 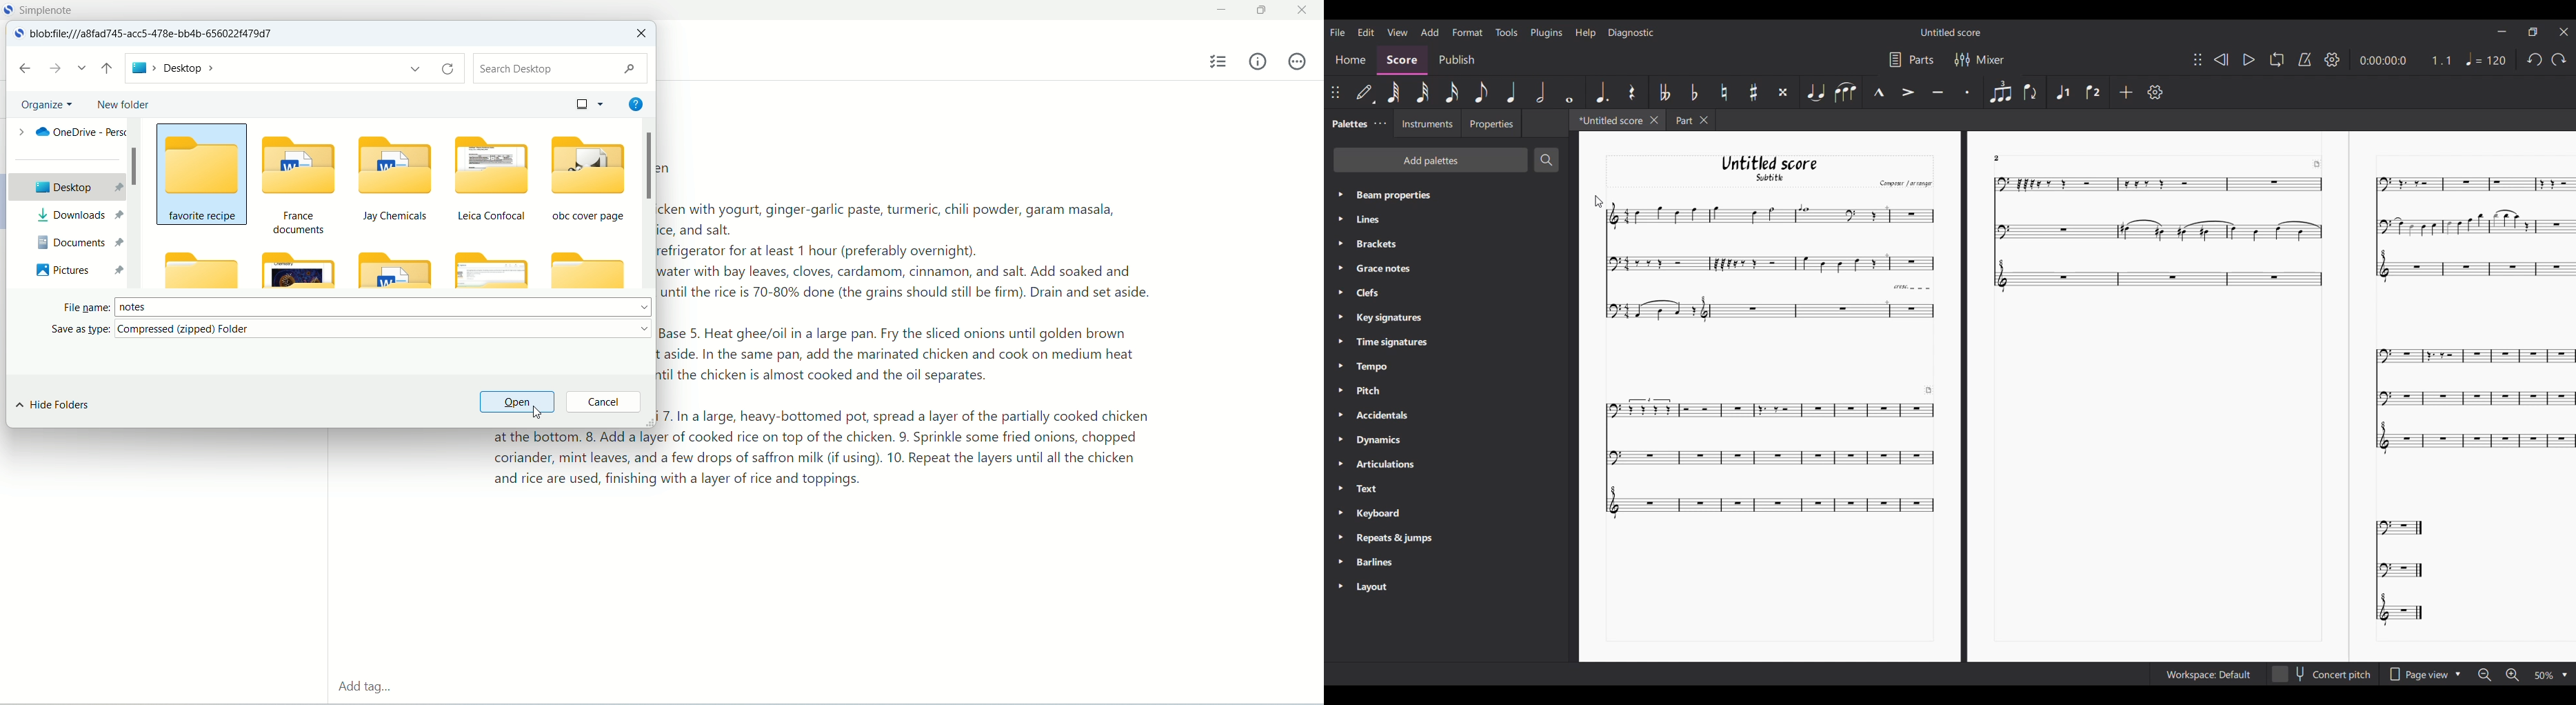 I want to click on Key Signatures, so click(x=1389, y=317).